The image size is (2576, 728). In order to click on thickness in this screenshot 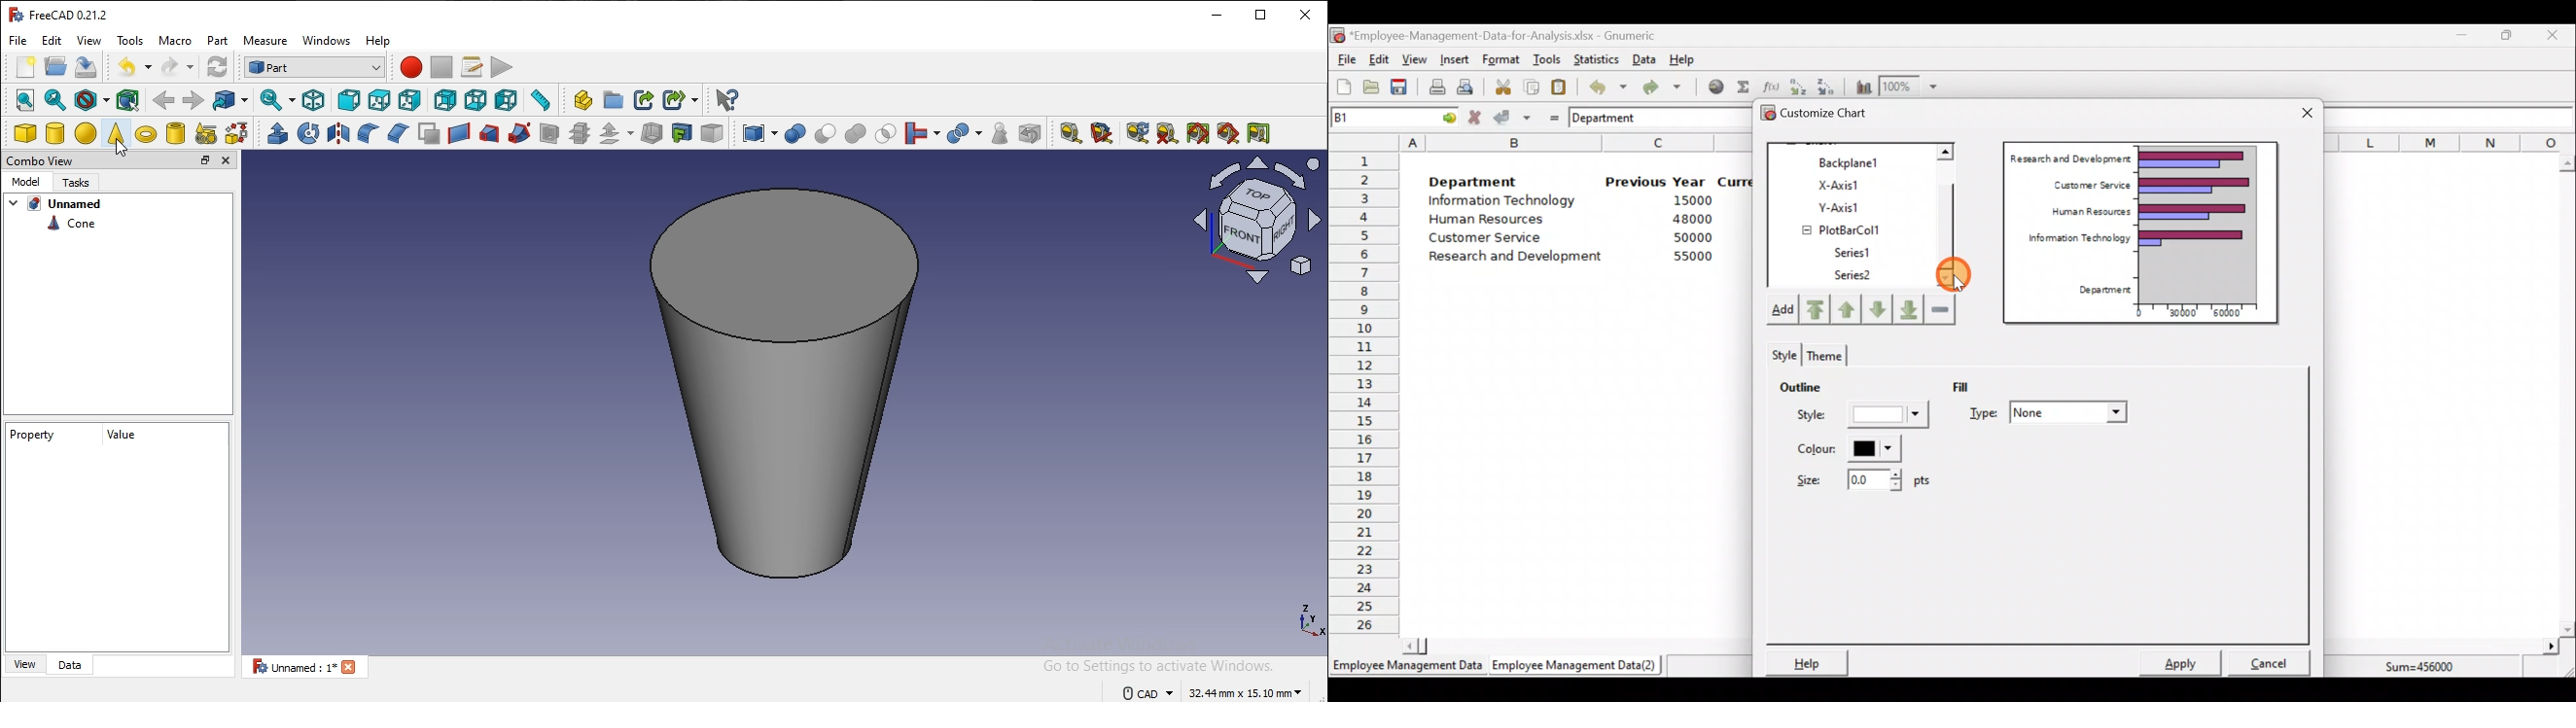, I will do `click(651, 134)`.